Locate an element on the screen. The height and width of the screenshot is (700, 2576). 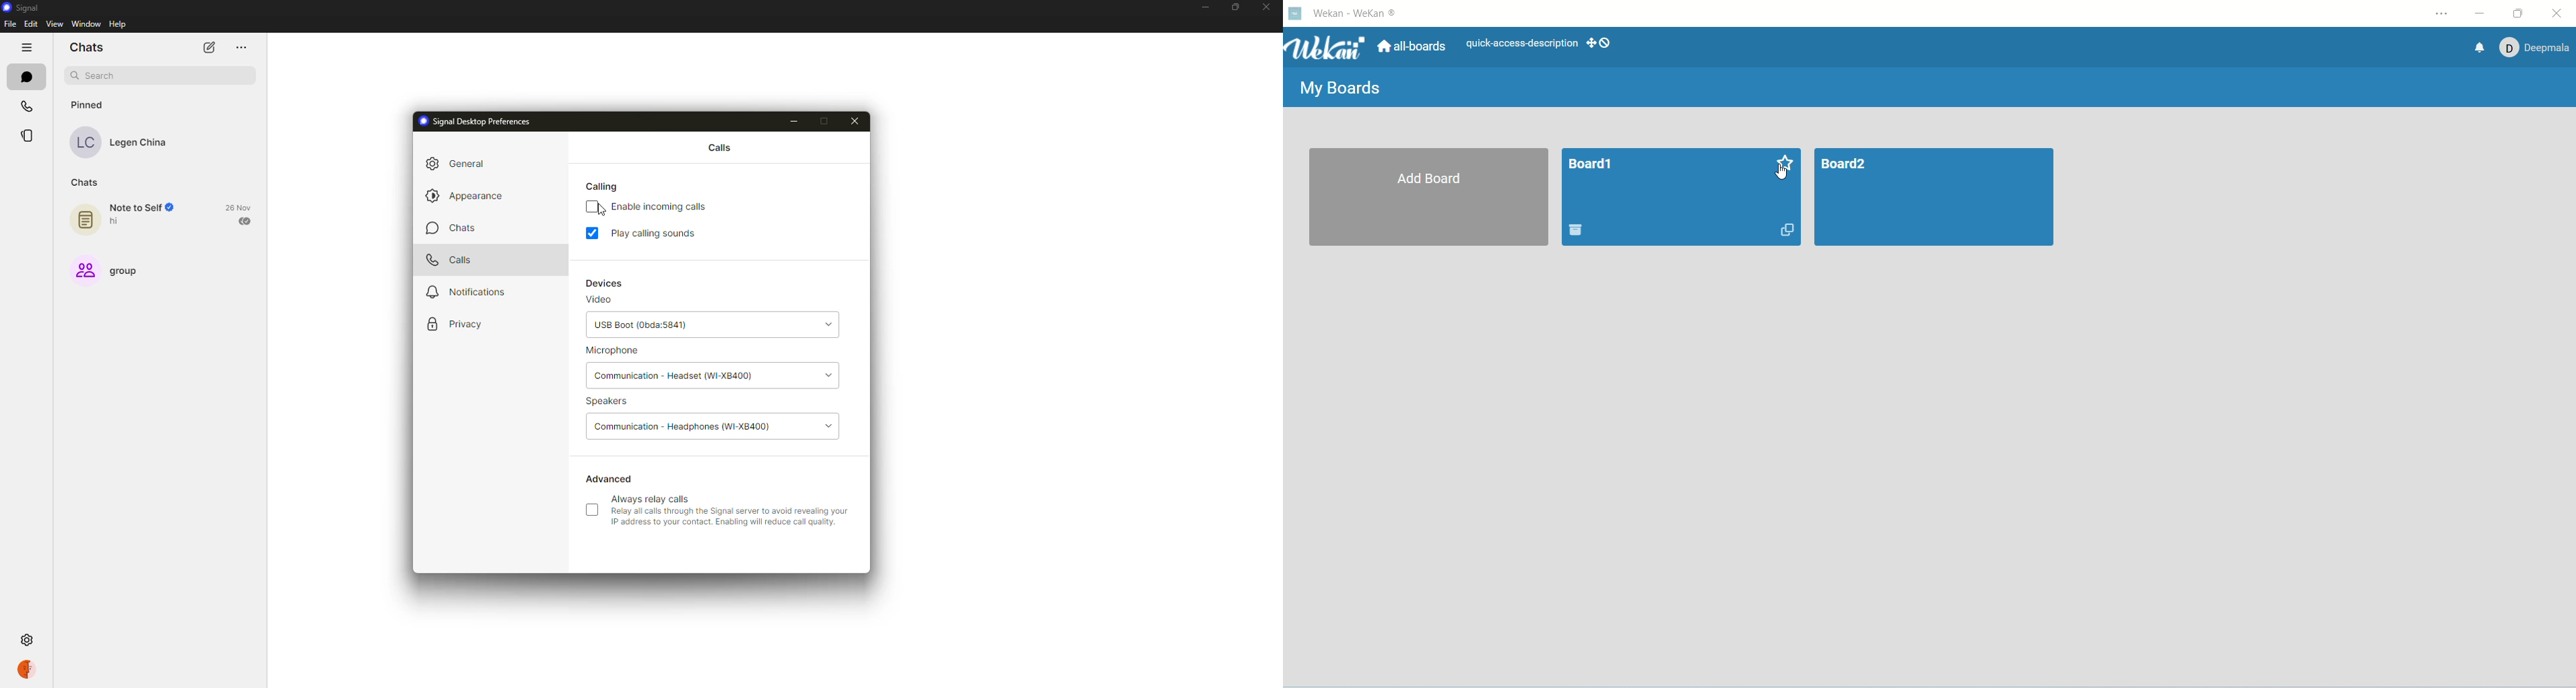
enabled is located at coordinates (593, 232).